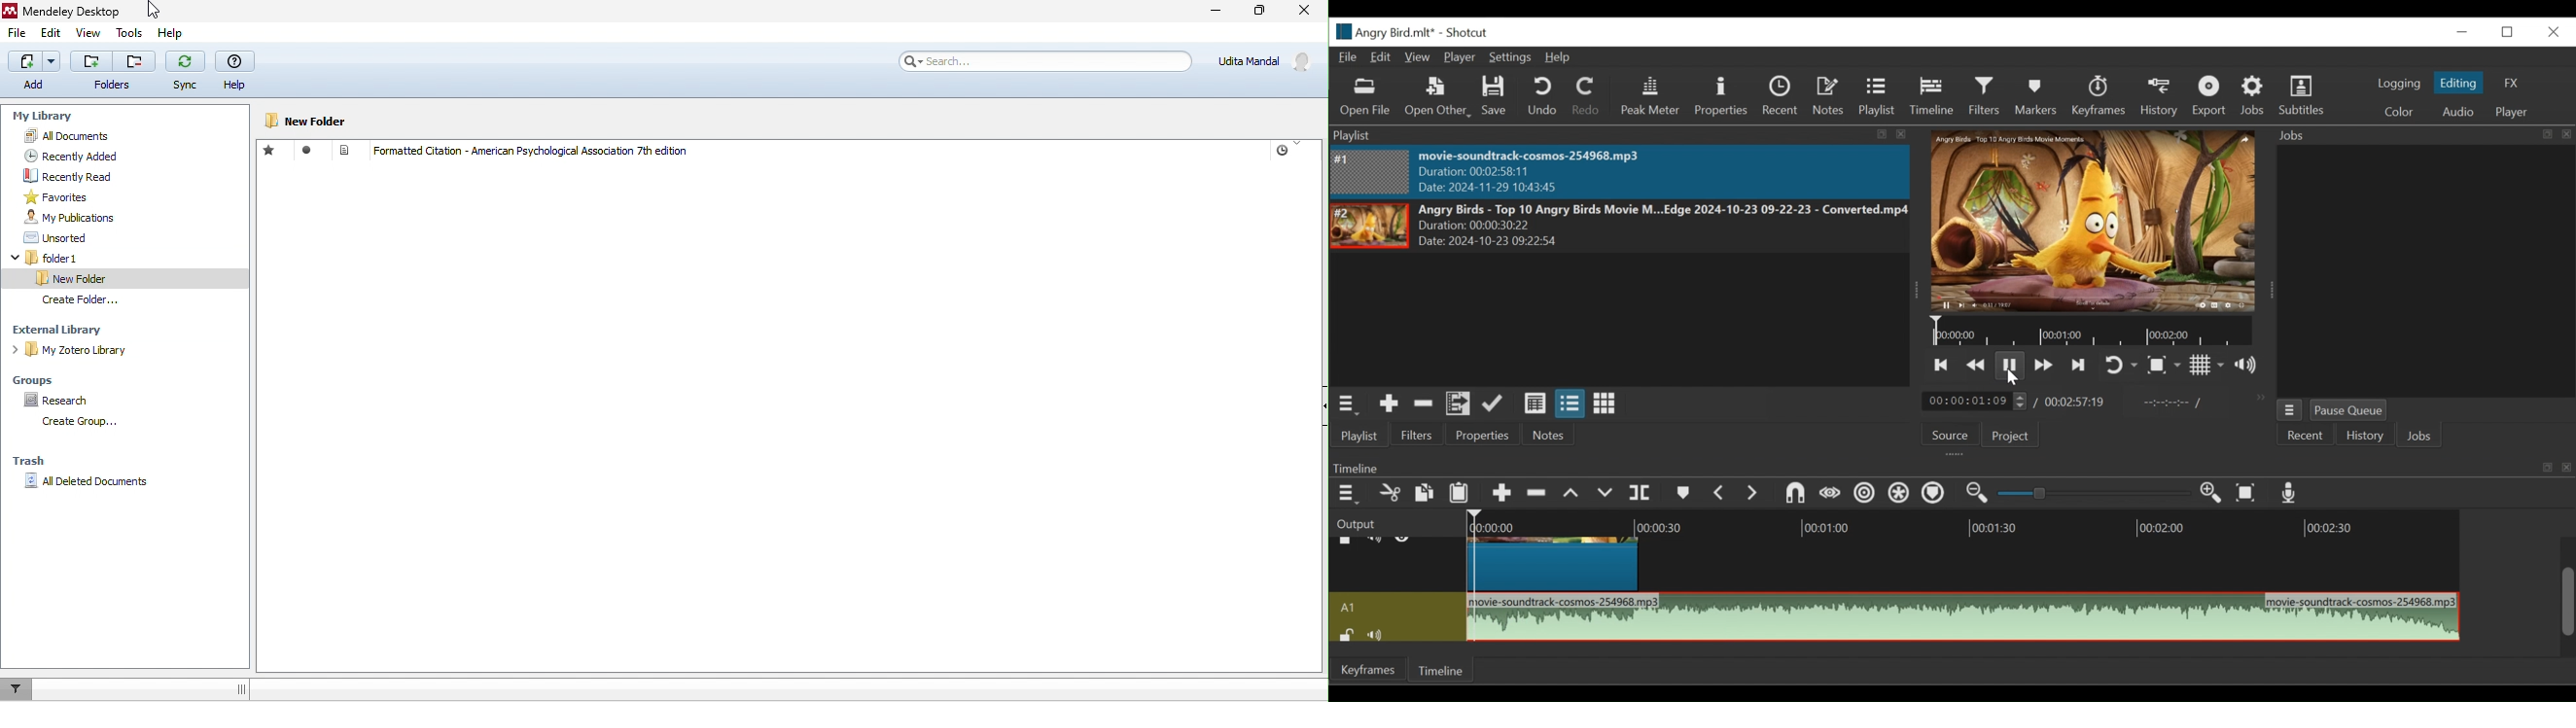  I want to click on View as files, so click(1570, 404).